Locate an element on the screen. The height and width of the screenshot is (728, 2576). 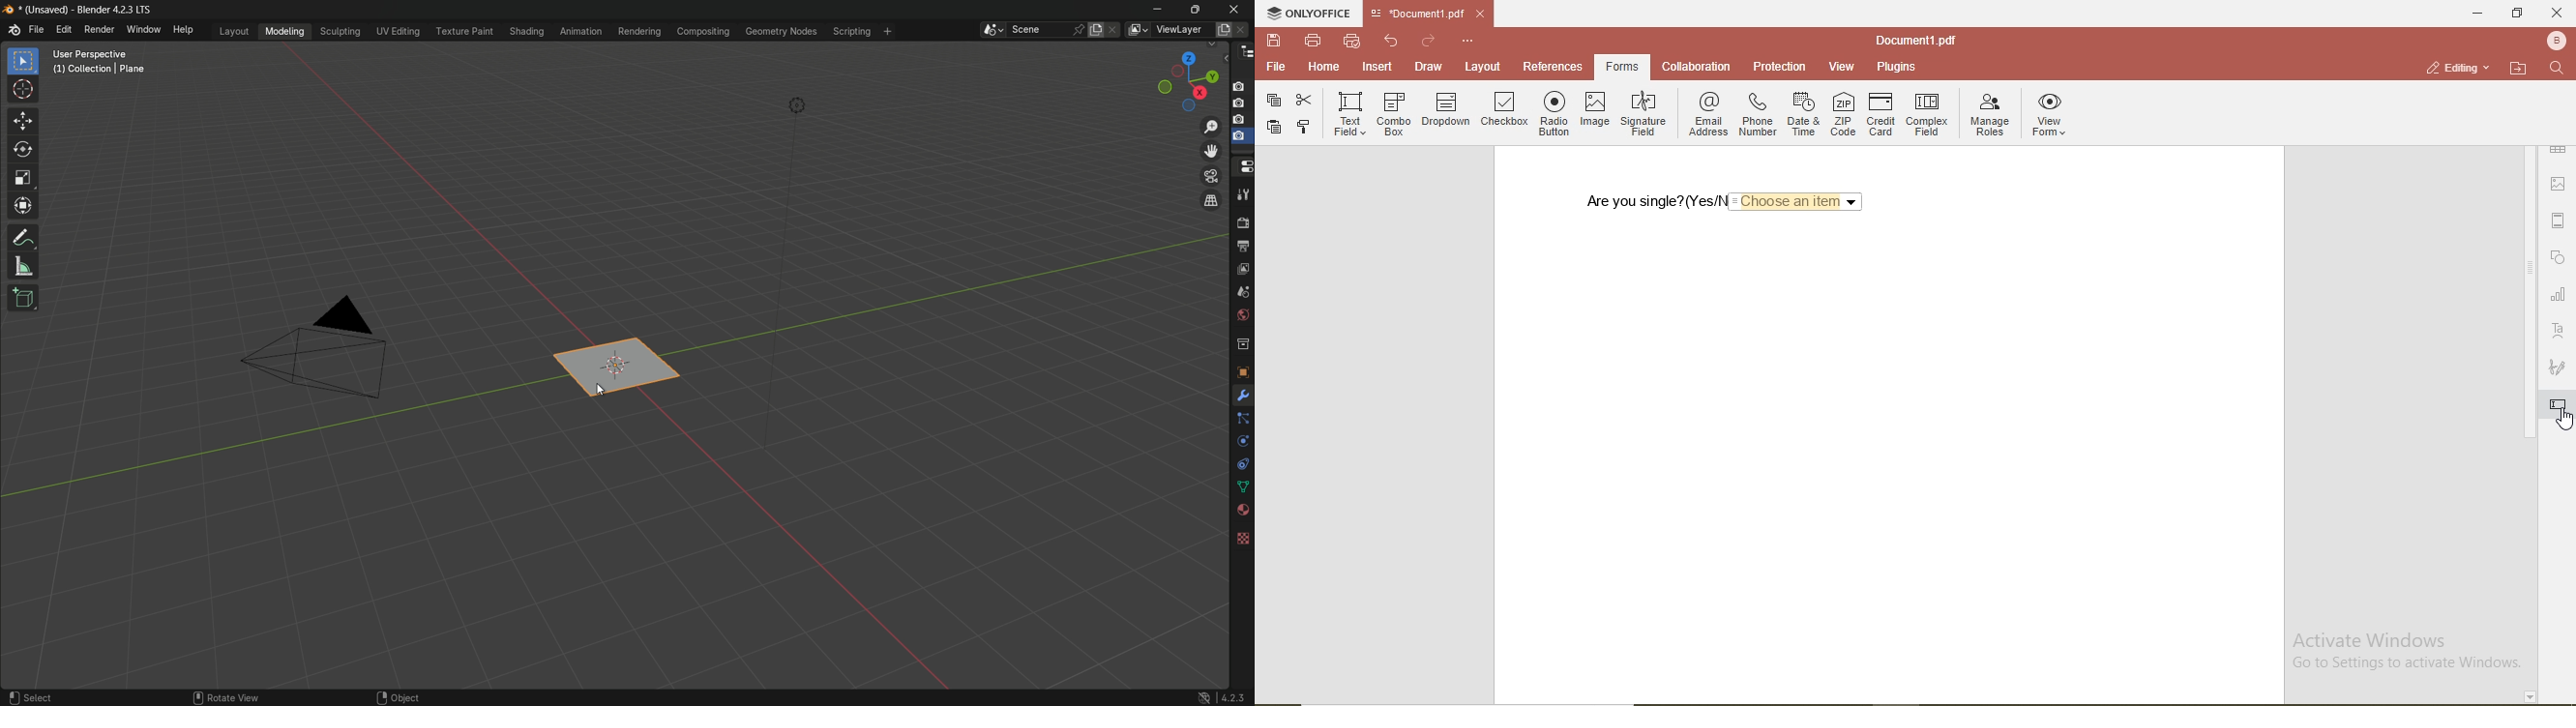
select is located at coordinates (33, 694).